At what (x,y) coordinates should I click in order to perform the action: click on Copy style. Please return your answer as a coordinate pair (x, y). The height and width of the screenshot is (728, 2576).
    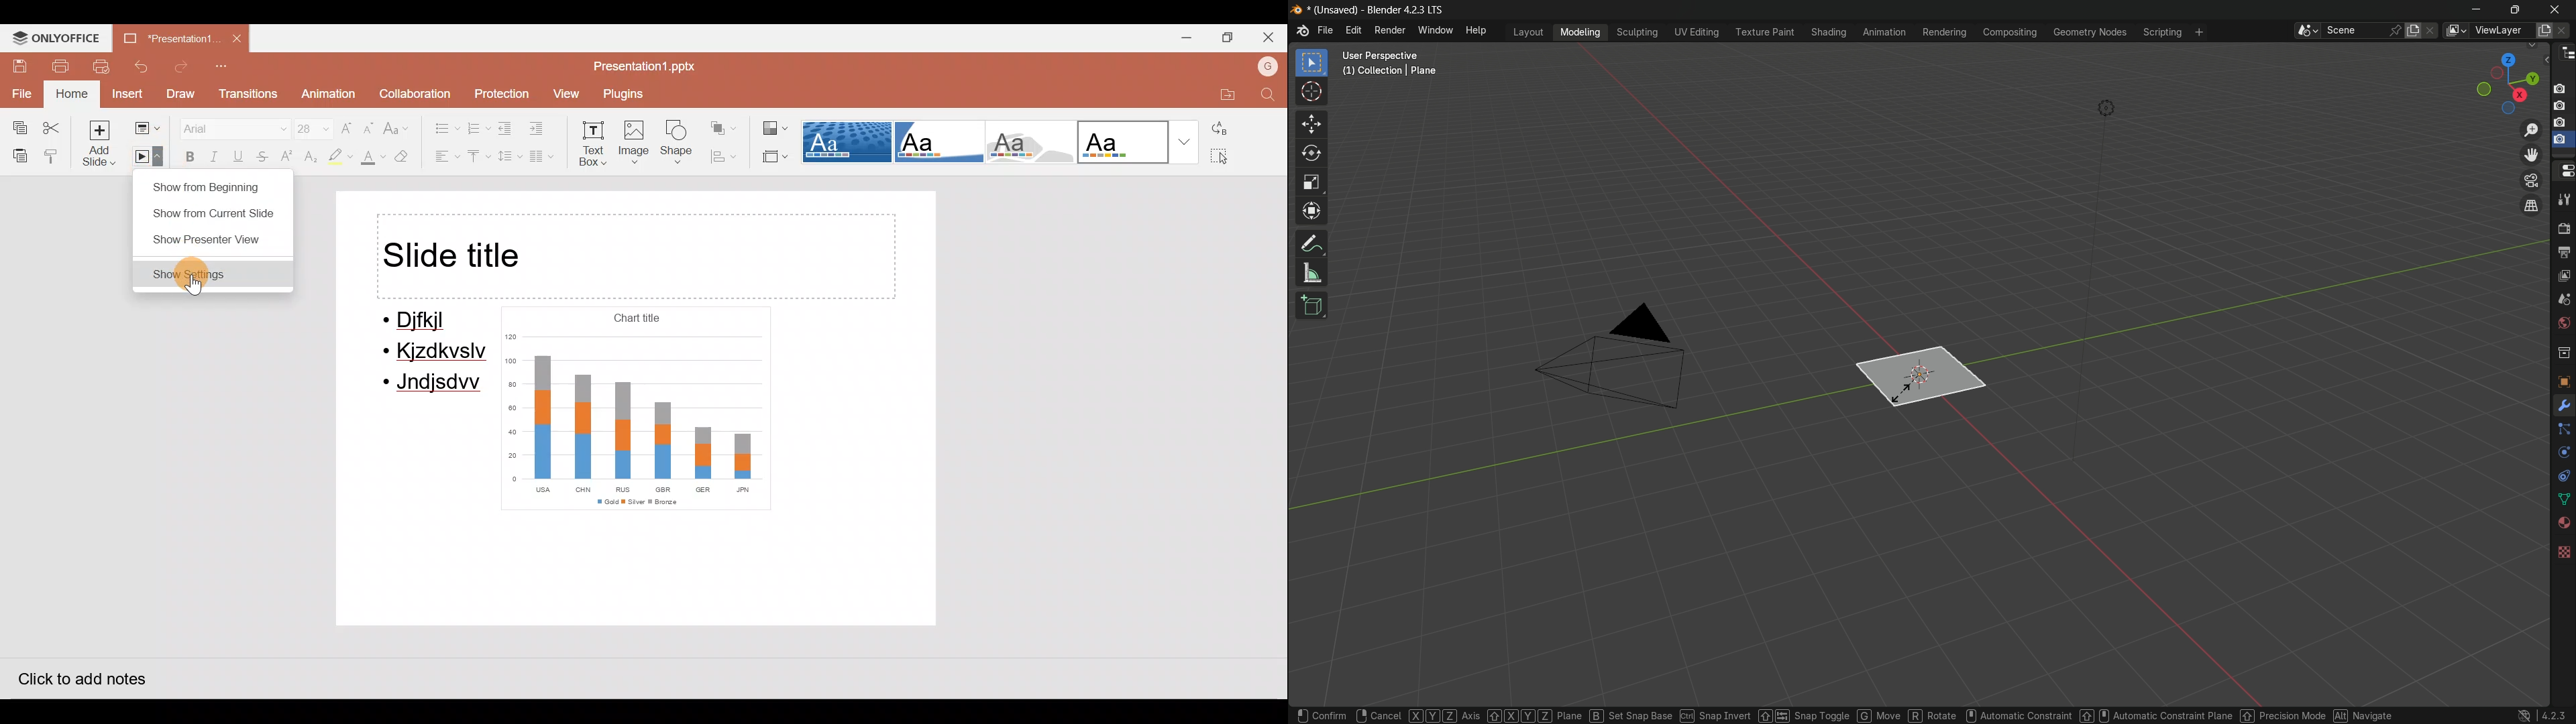
    Looking at the image, I should click on (58, 156).